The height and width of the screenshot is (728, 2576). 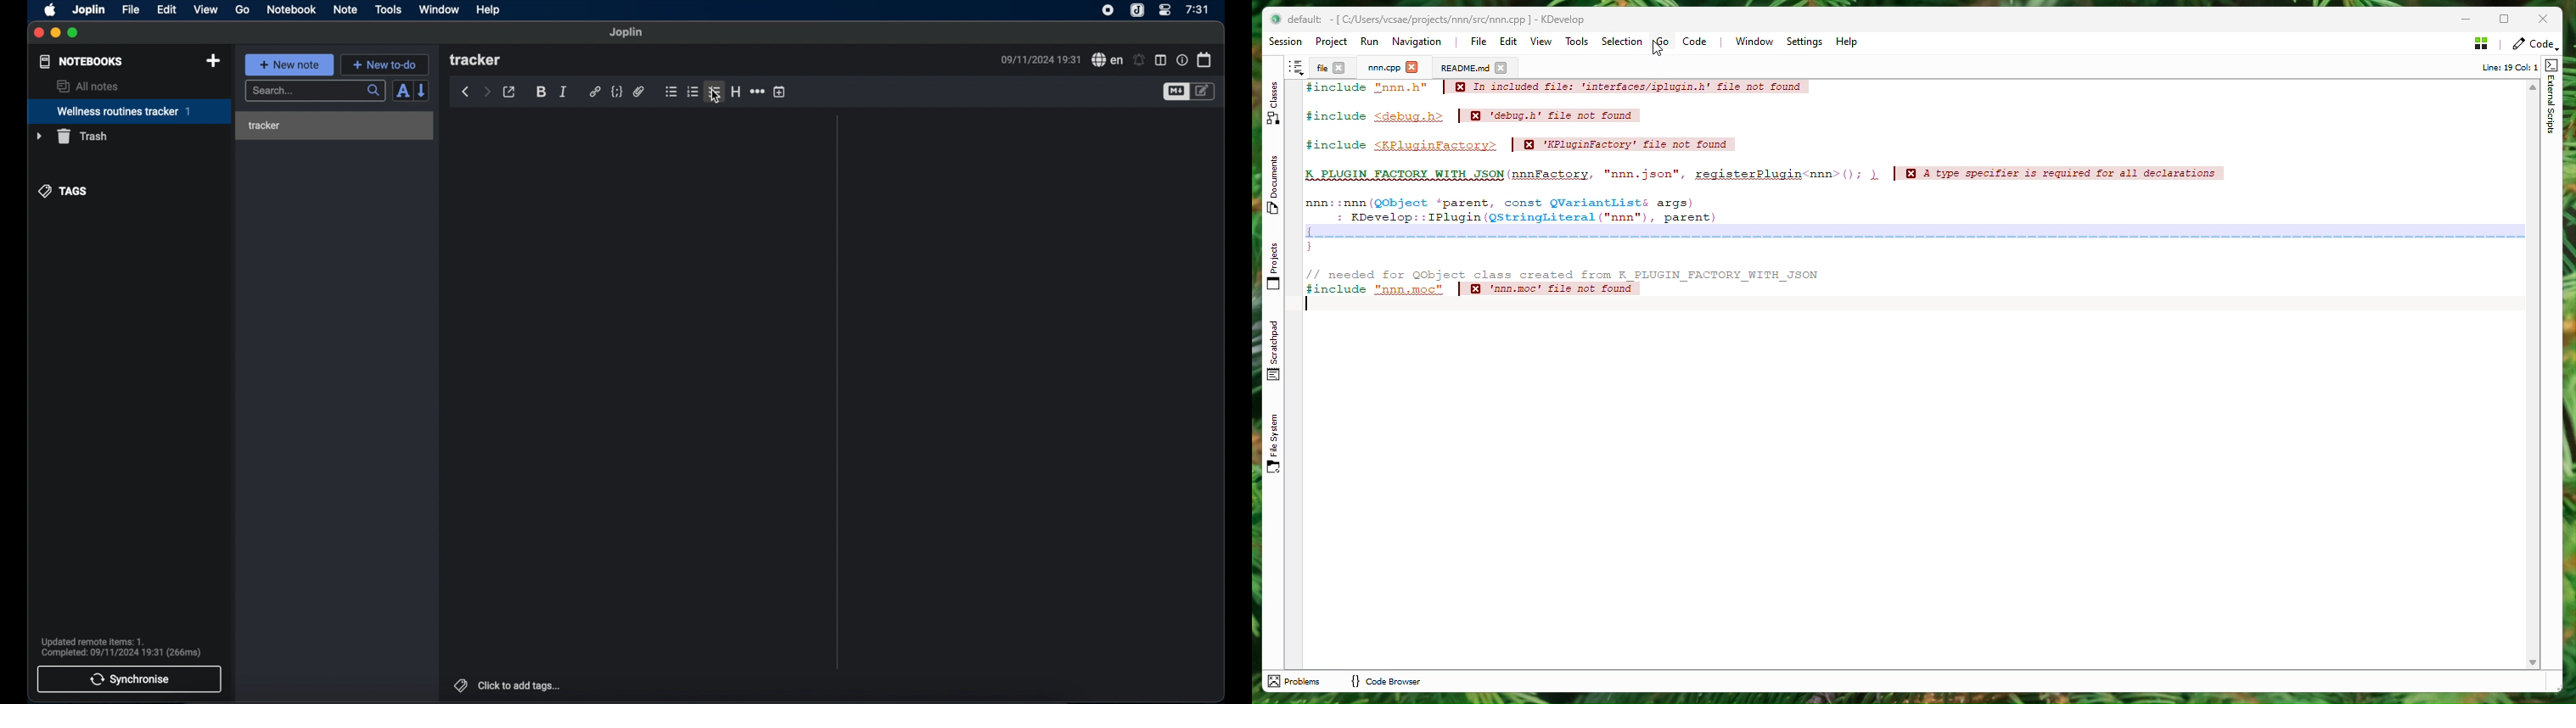 I want to click on view, so click(x=205, y=10).